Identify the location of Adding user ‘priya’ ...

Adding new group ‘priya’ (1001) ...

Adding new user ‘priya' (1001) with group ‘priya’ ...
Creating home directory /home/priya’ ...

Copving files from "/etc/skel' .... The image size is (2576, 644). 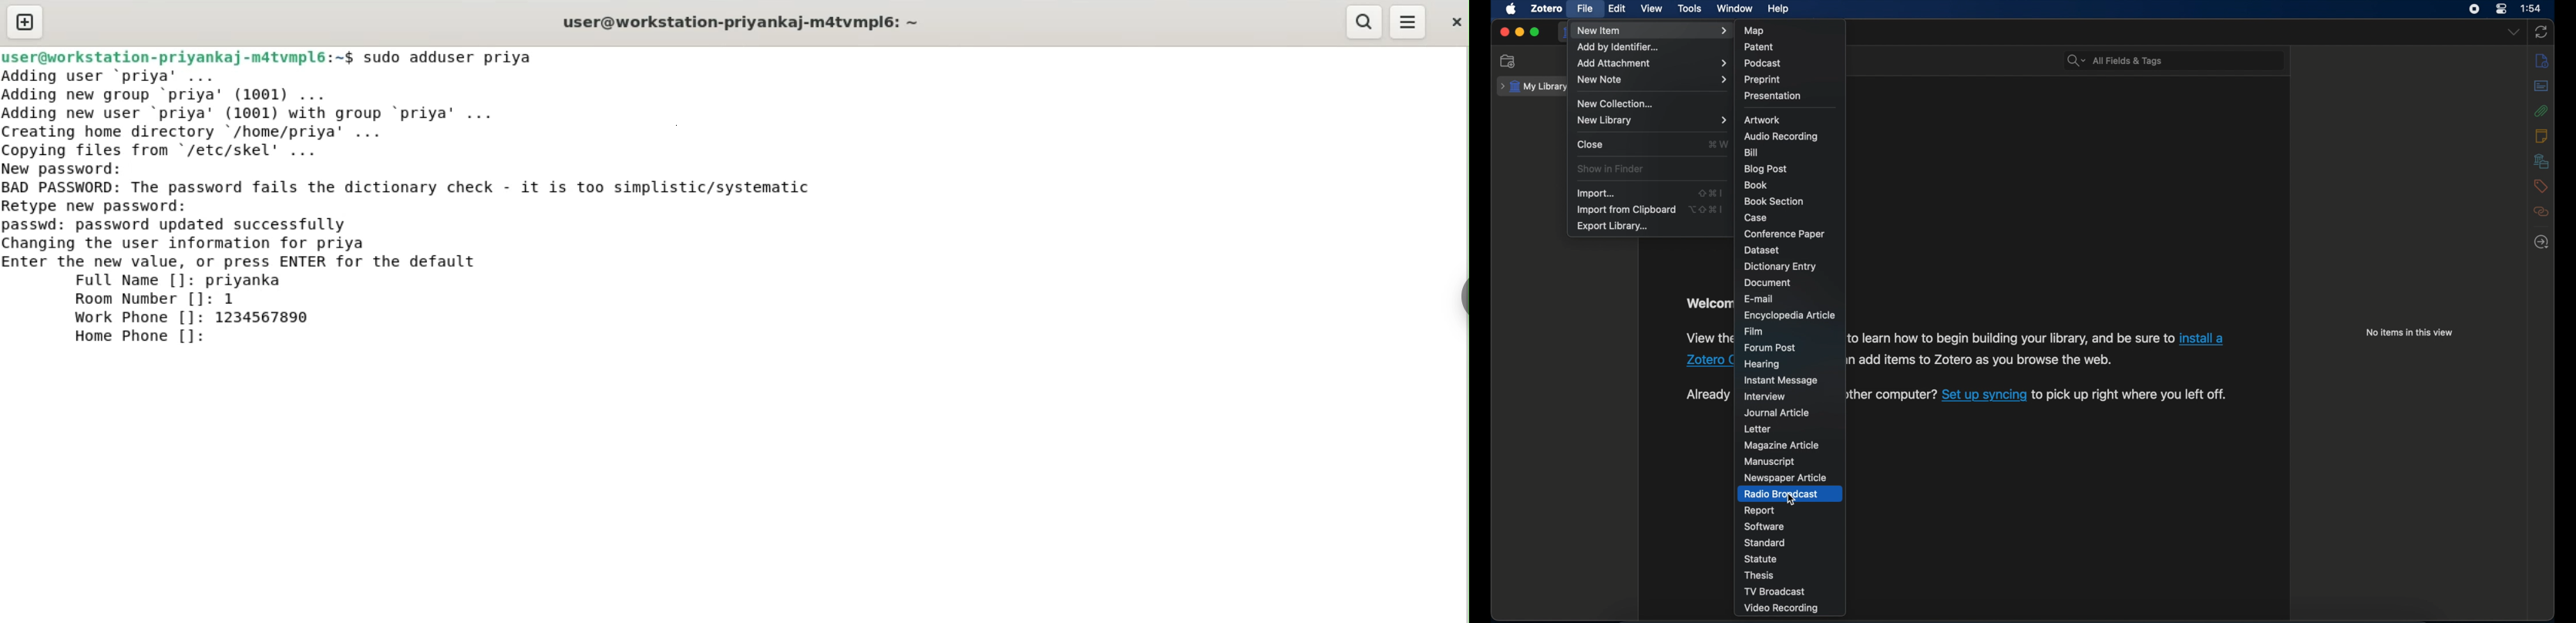
(298, 112).